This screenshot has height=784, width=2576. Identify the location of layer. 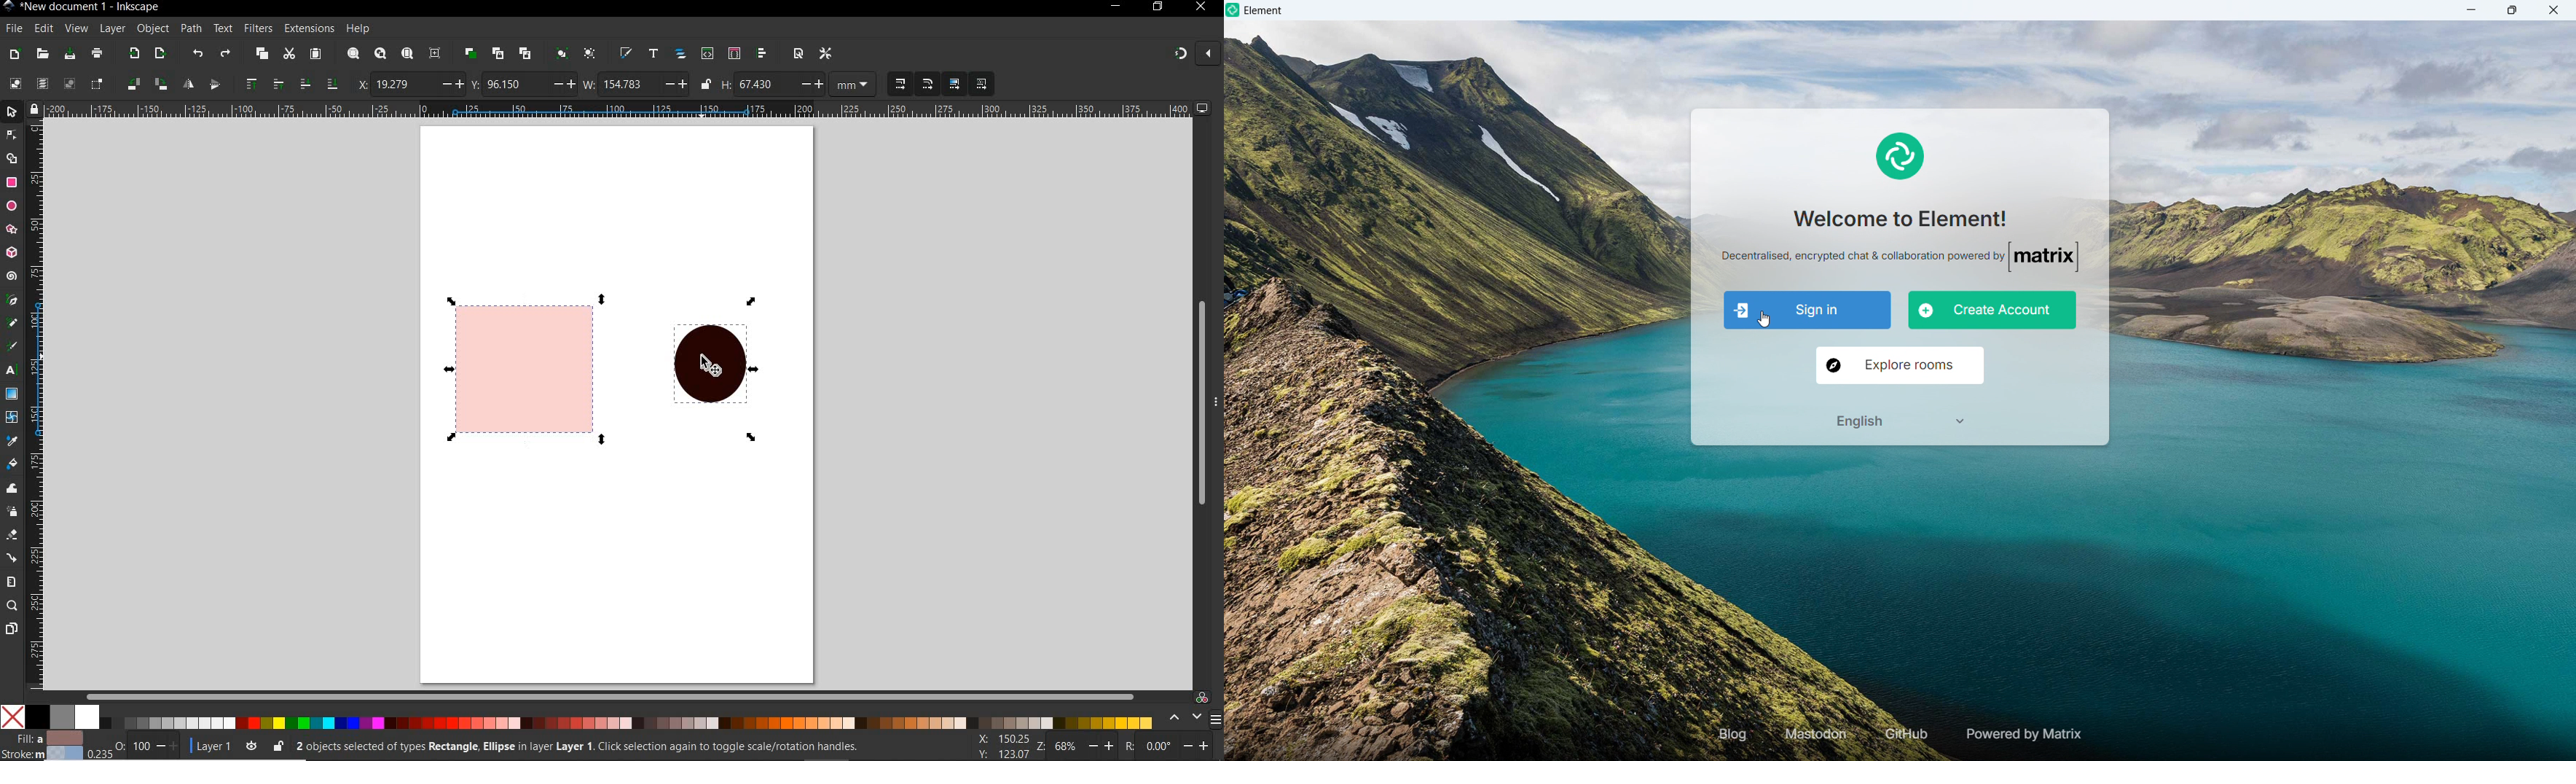
(113, 28).